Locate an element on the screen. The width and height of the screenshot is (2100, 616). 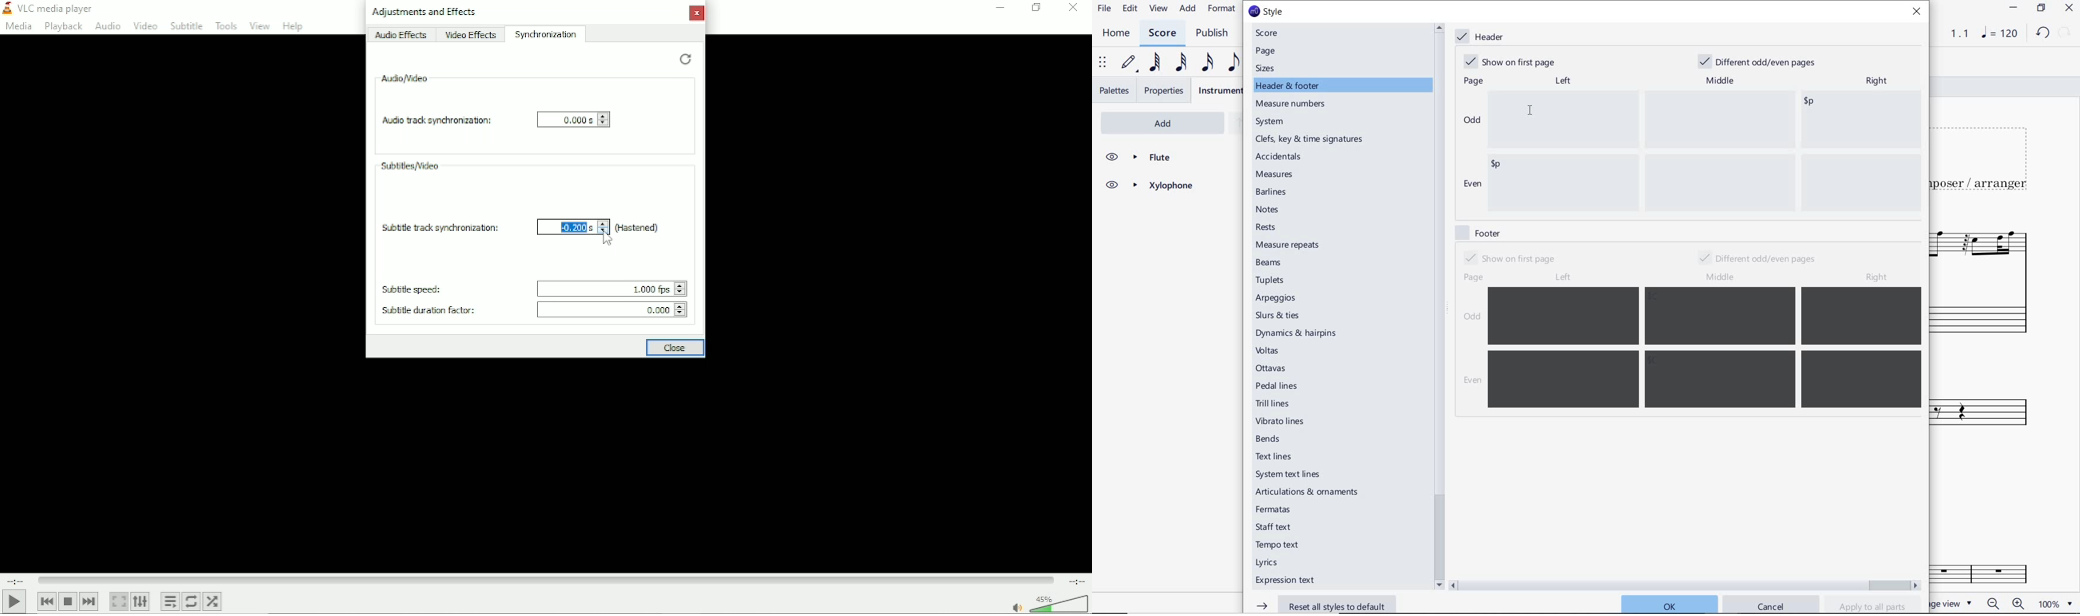
View is located at coordinates (259, 25).